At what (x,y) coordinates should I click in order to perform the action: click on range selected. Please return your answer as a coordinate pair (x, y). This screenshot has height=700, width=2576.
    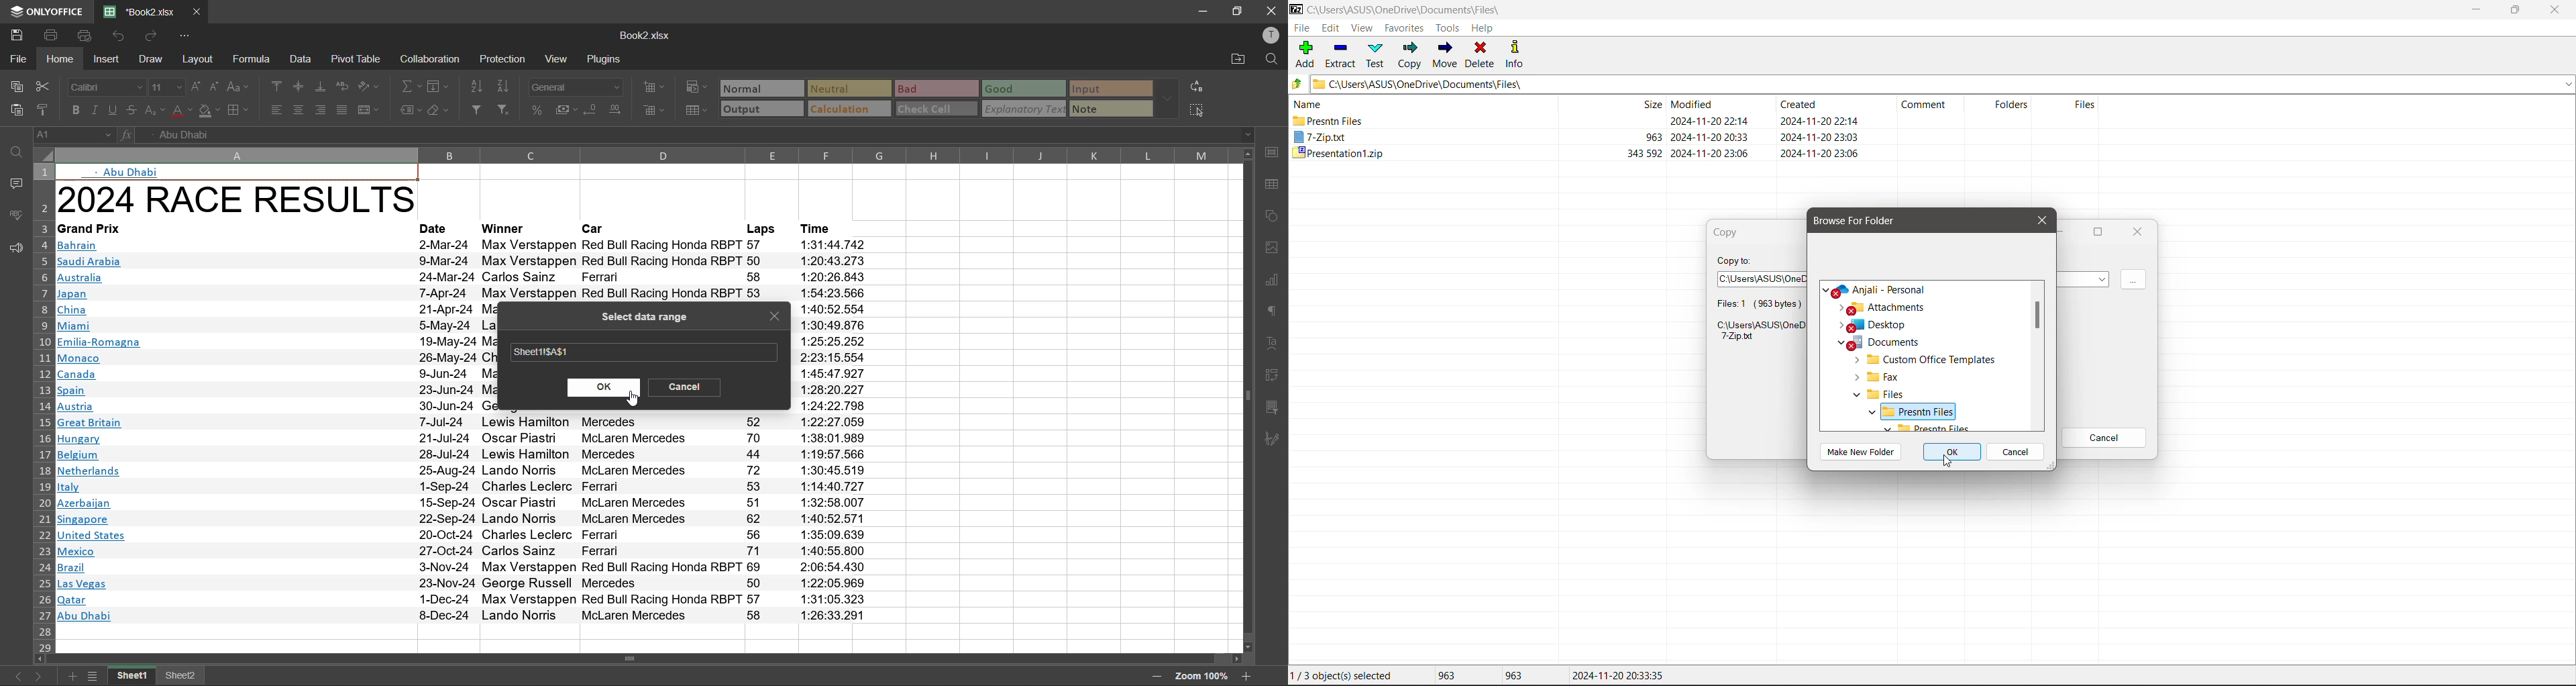
    Looking at the image, I should click on (544, 351).